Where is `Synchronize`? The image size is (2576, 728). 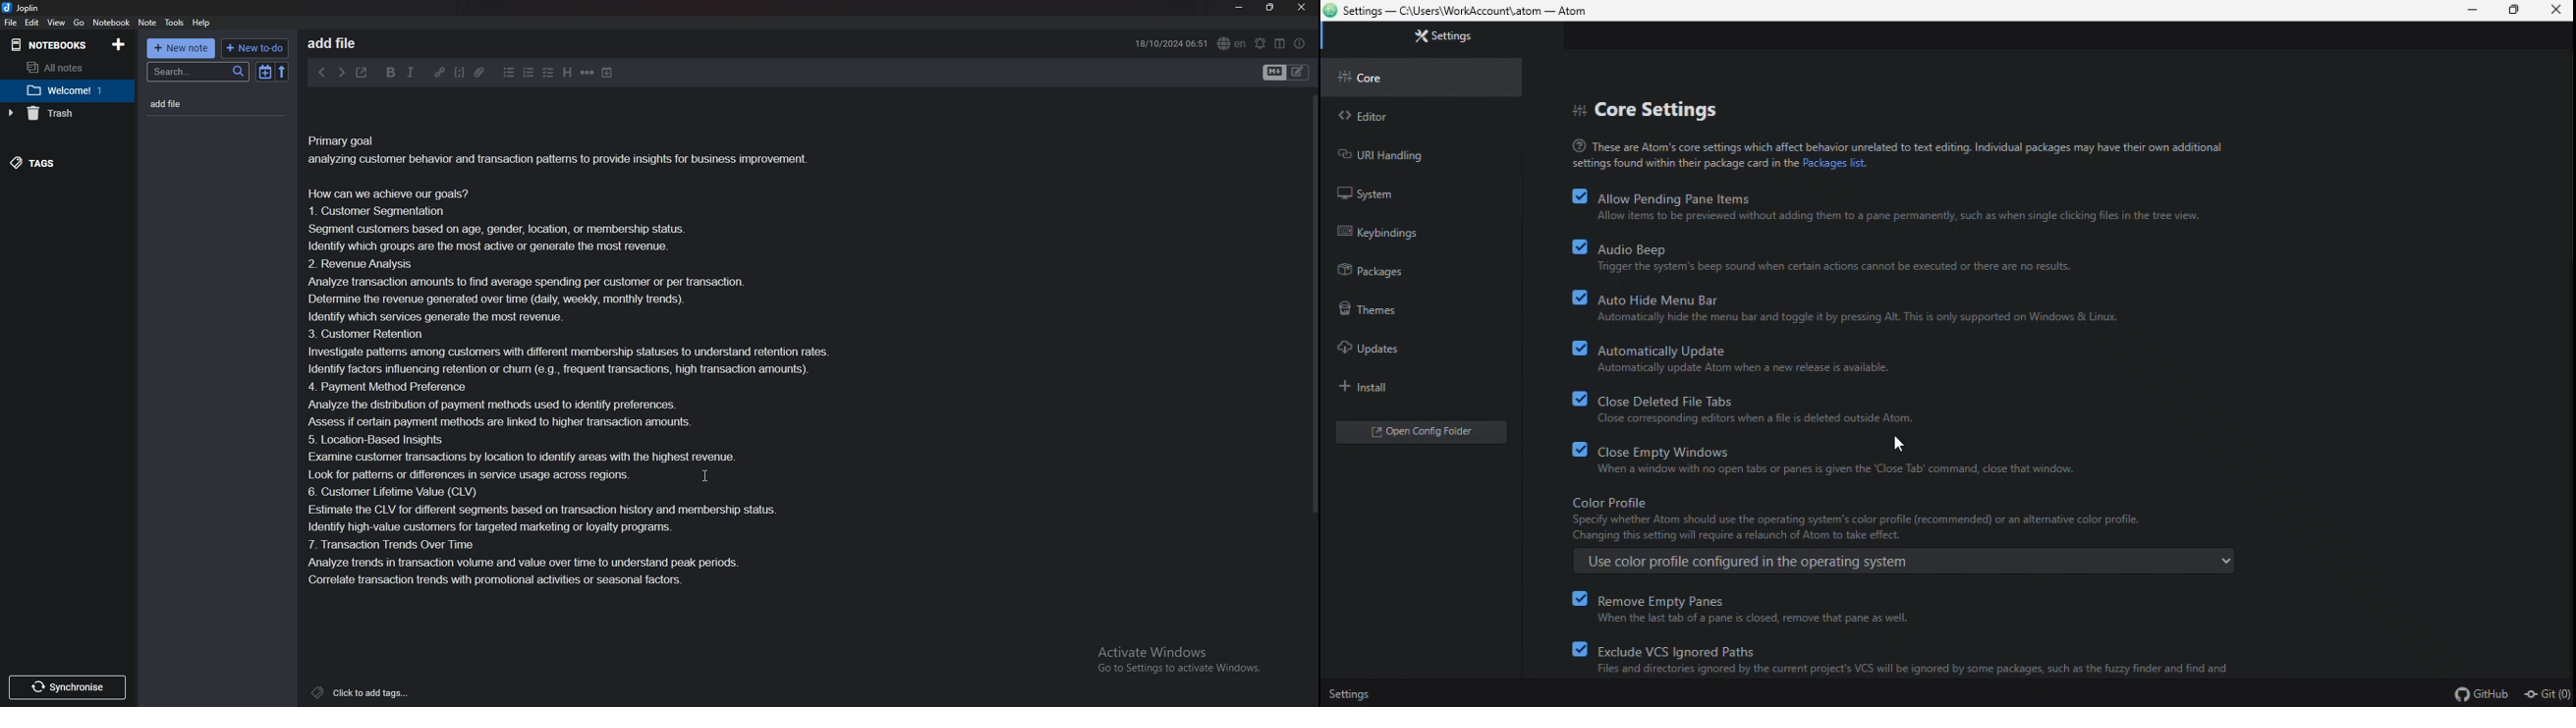 Synchronize is located at coordinates (65, 688).